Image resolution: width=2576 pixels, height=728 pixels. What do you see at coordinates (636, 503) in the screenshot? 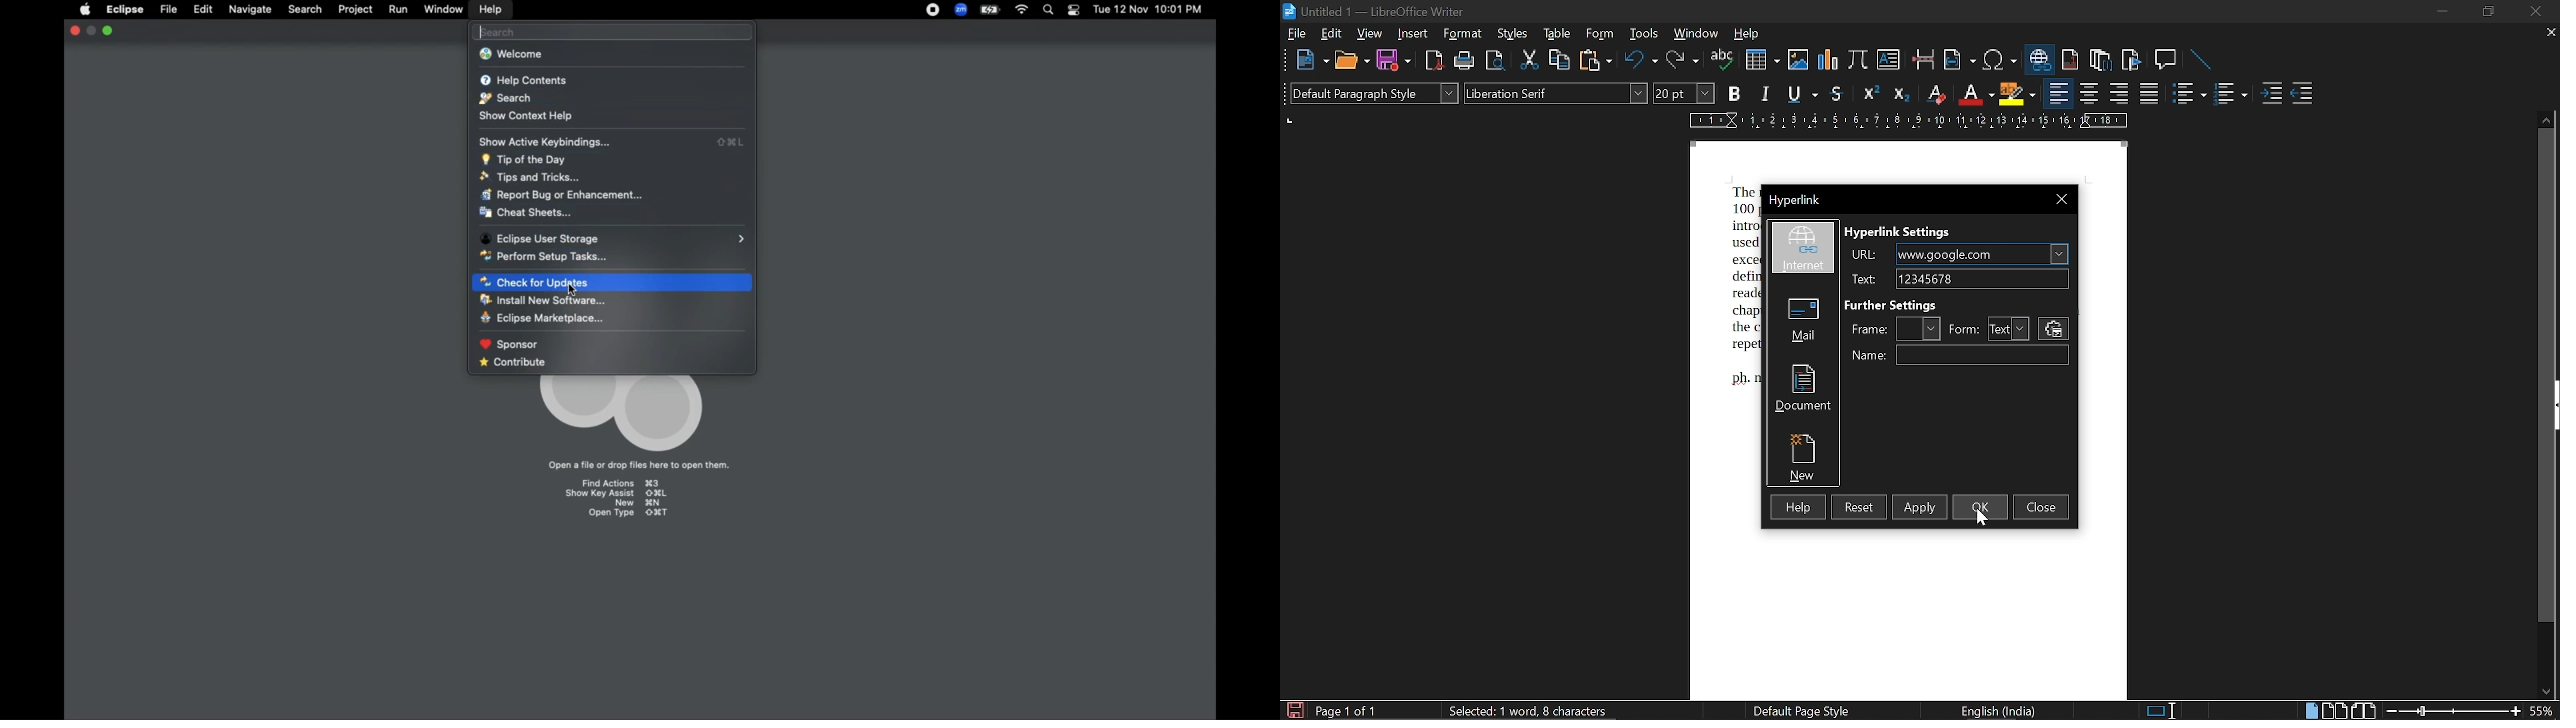
I see `new ` at bounding box center [636, 503].